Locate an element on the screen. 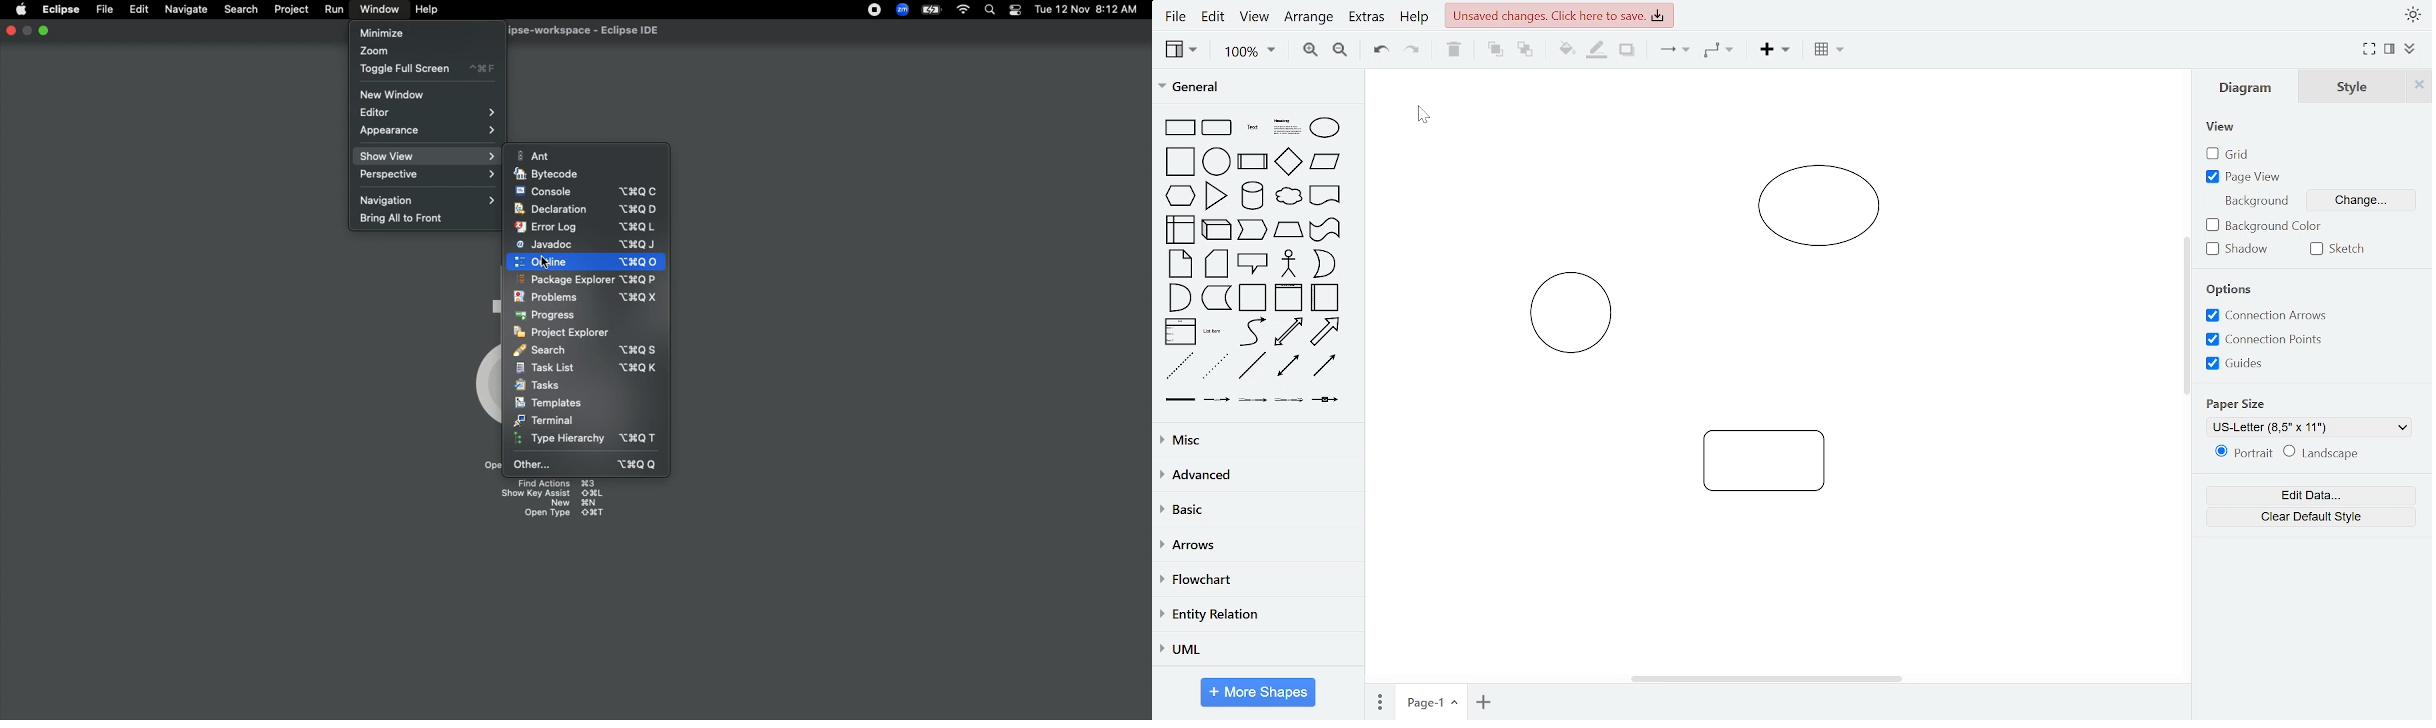  Search is located at coordinates (991, 10).